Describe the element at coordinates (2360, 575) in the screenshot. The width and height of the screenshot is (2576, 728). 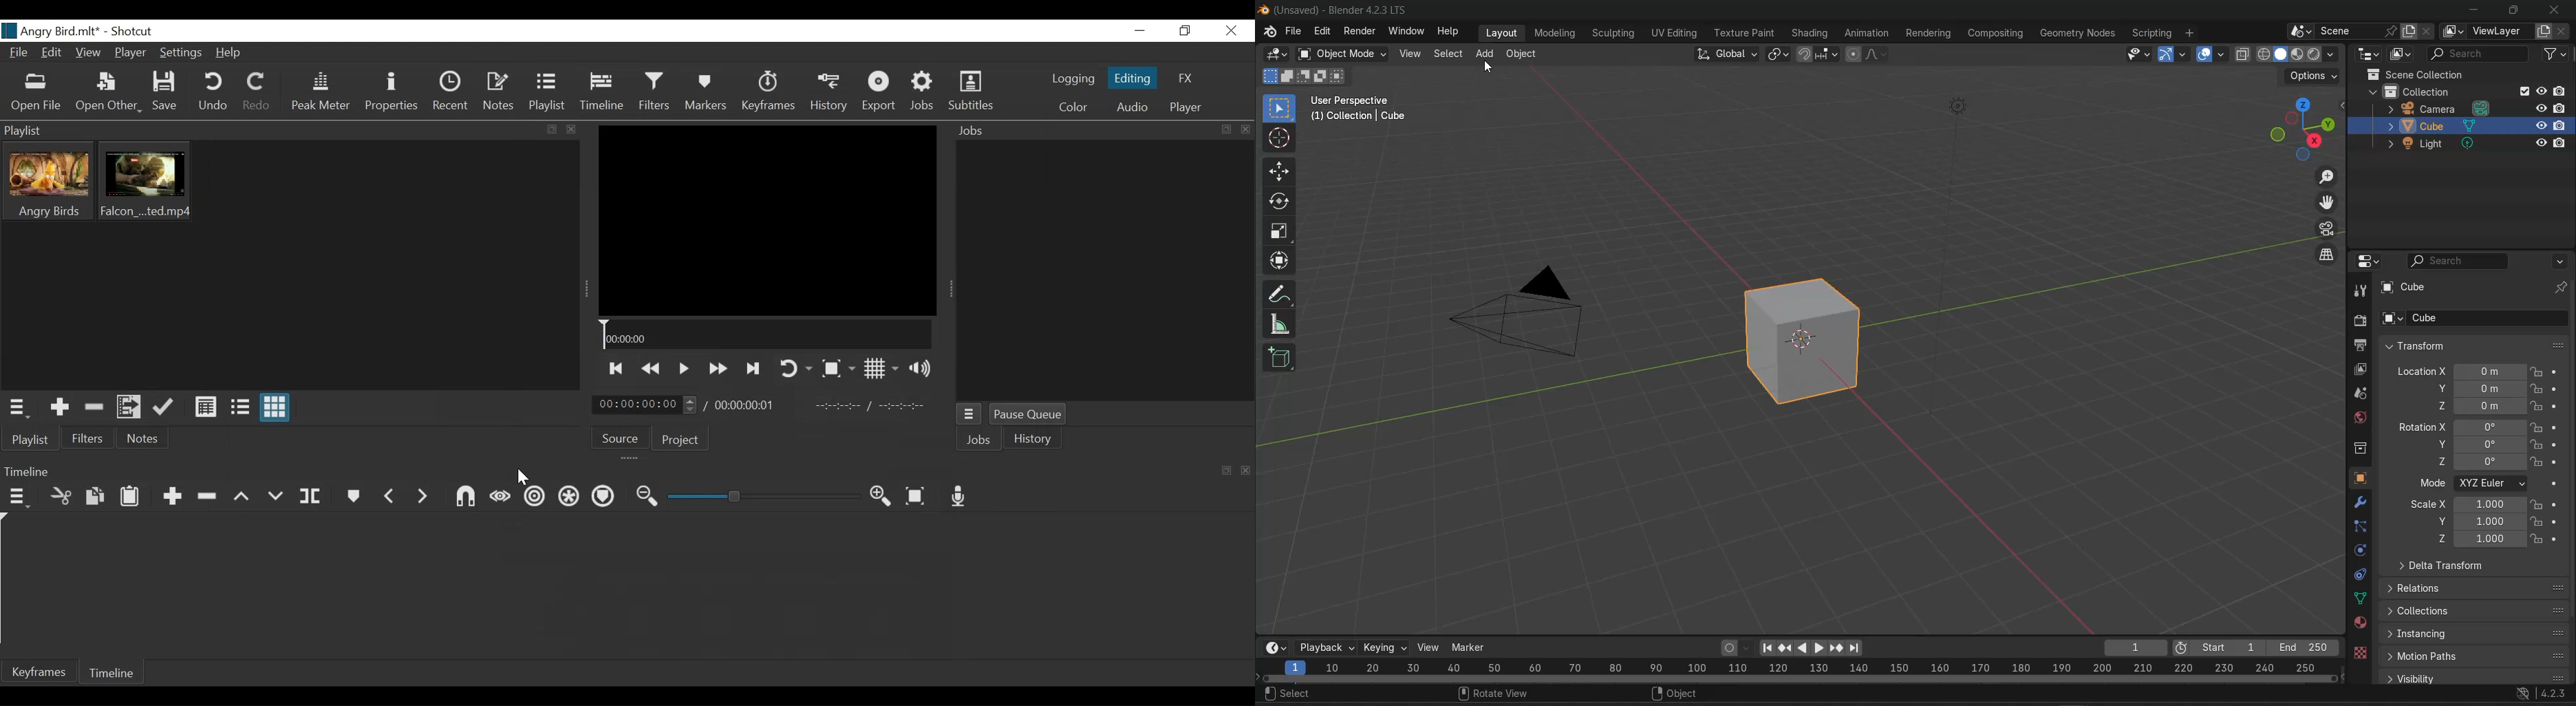
I see `constraint` at that location.